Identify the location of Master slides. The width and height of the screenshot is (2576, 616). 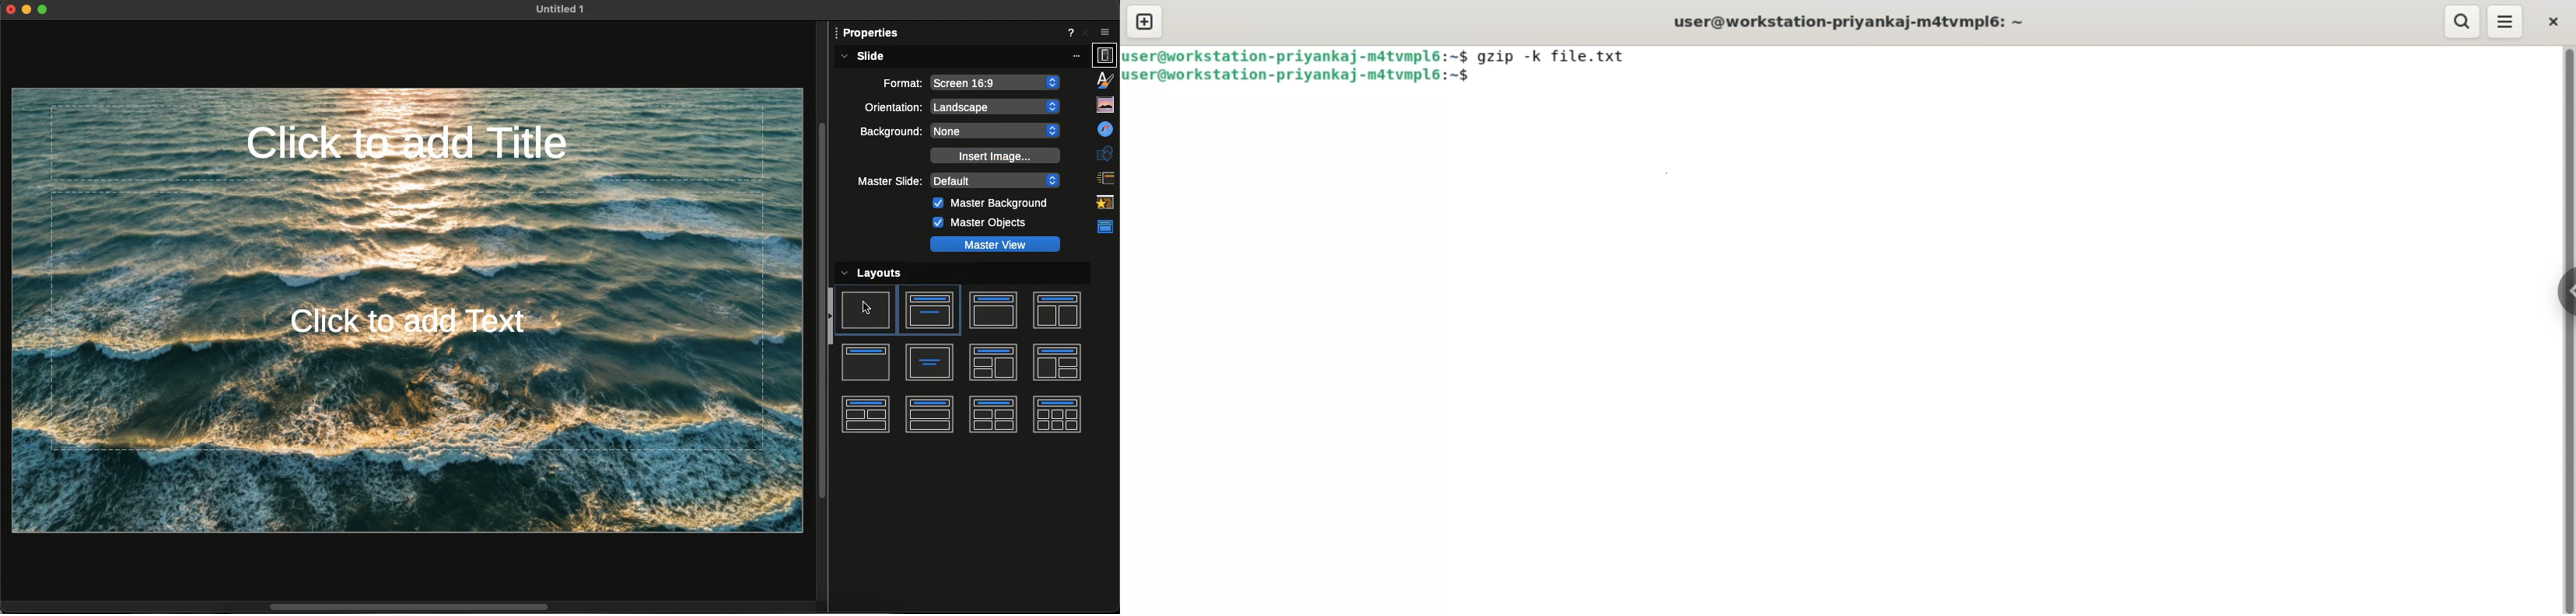
(1104, 228).